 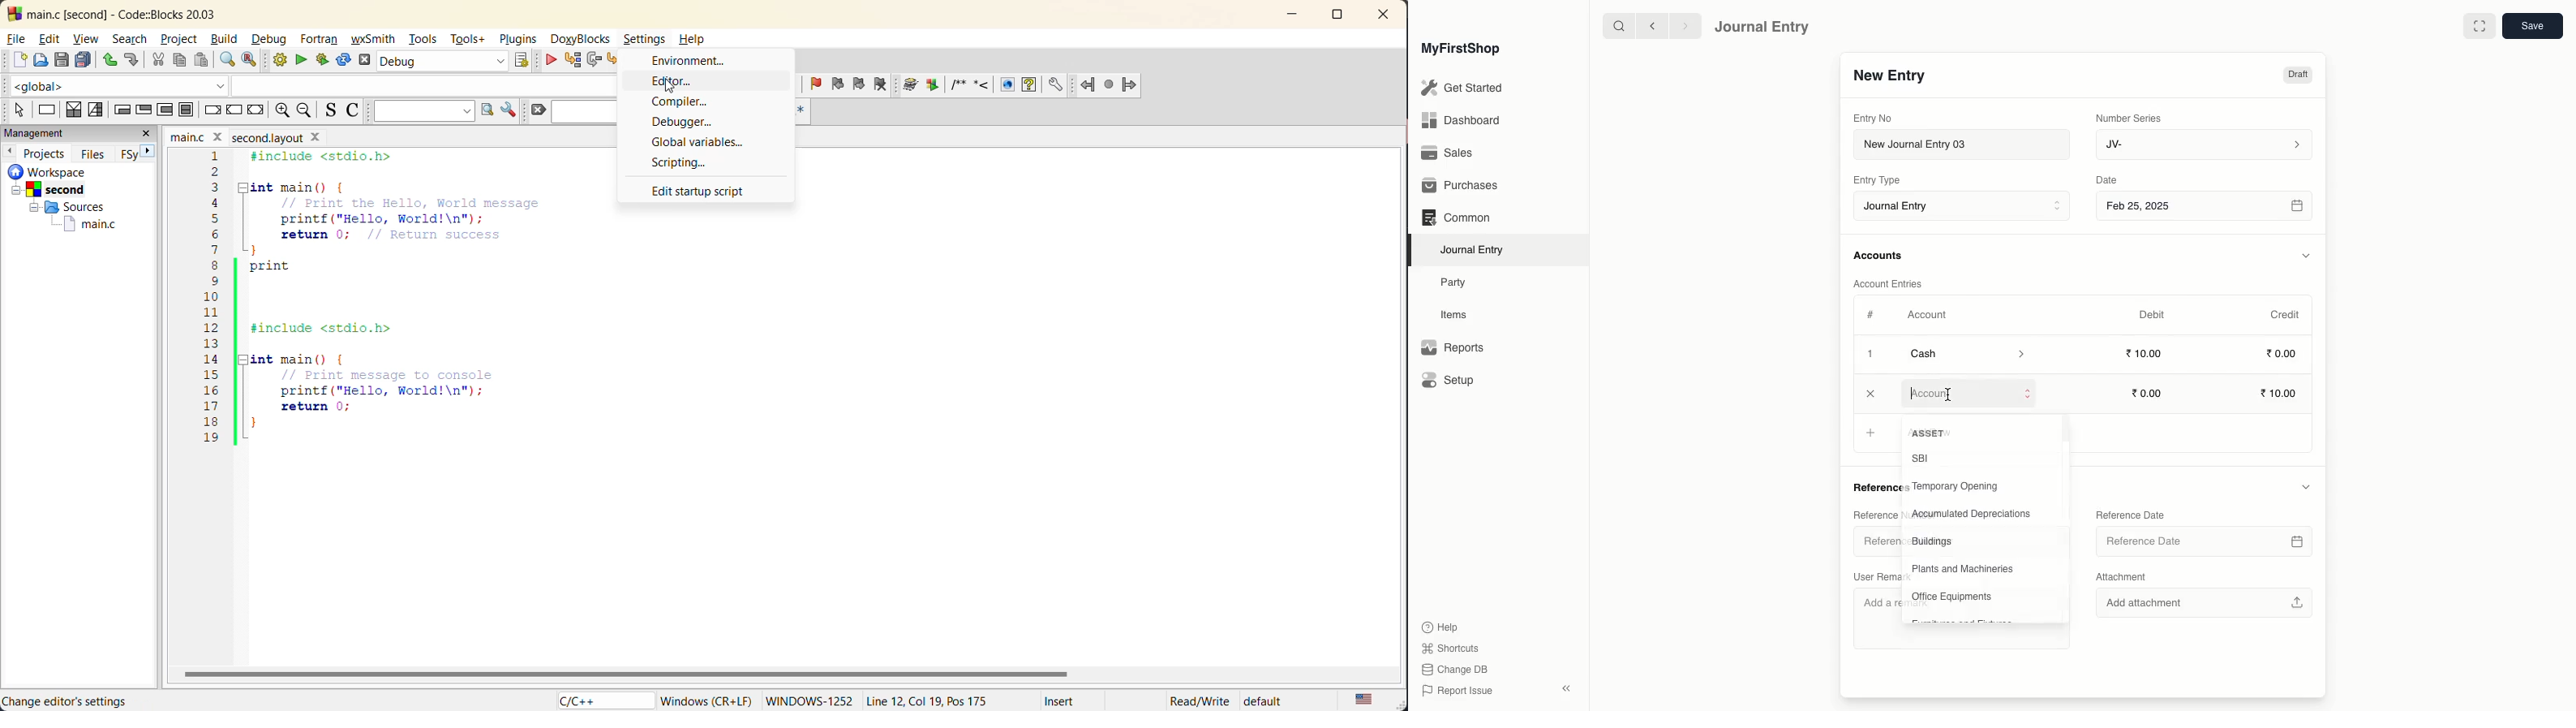 What do you see at coordinates (1882, 180) in the screenshot?
I see `Entry Type` at bounding box center [1882, 180].